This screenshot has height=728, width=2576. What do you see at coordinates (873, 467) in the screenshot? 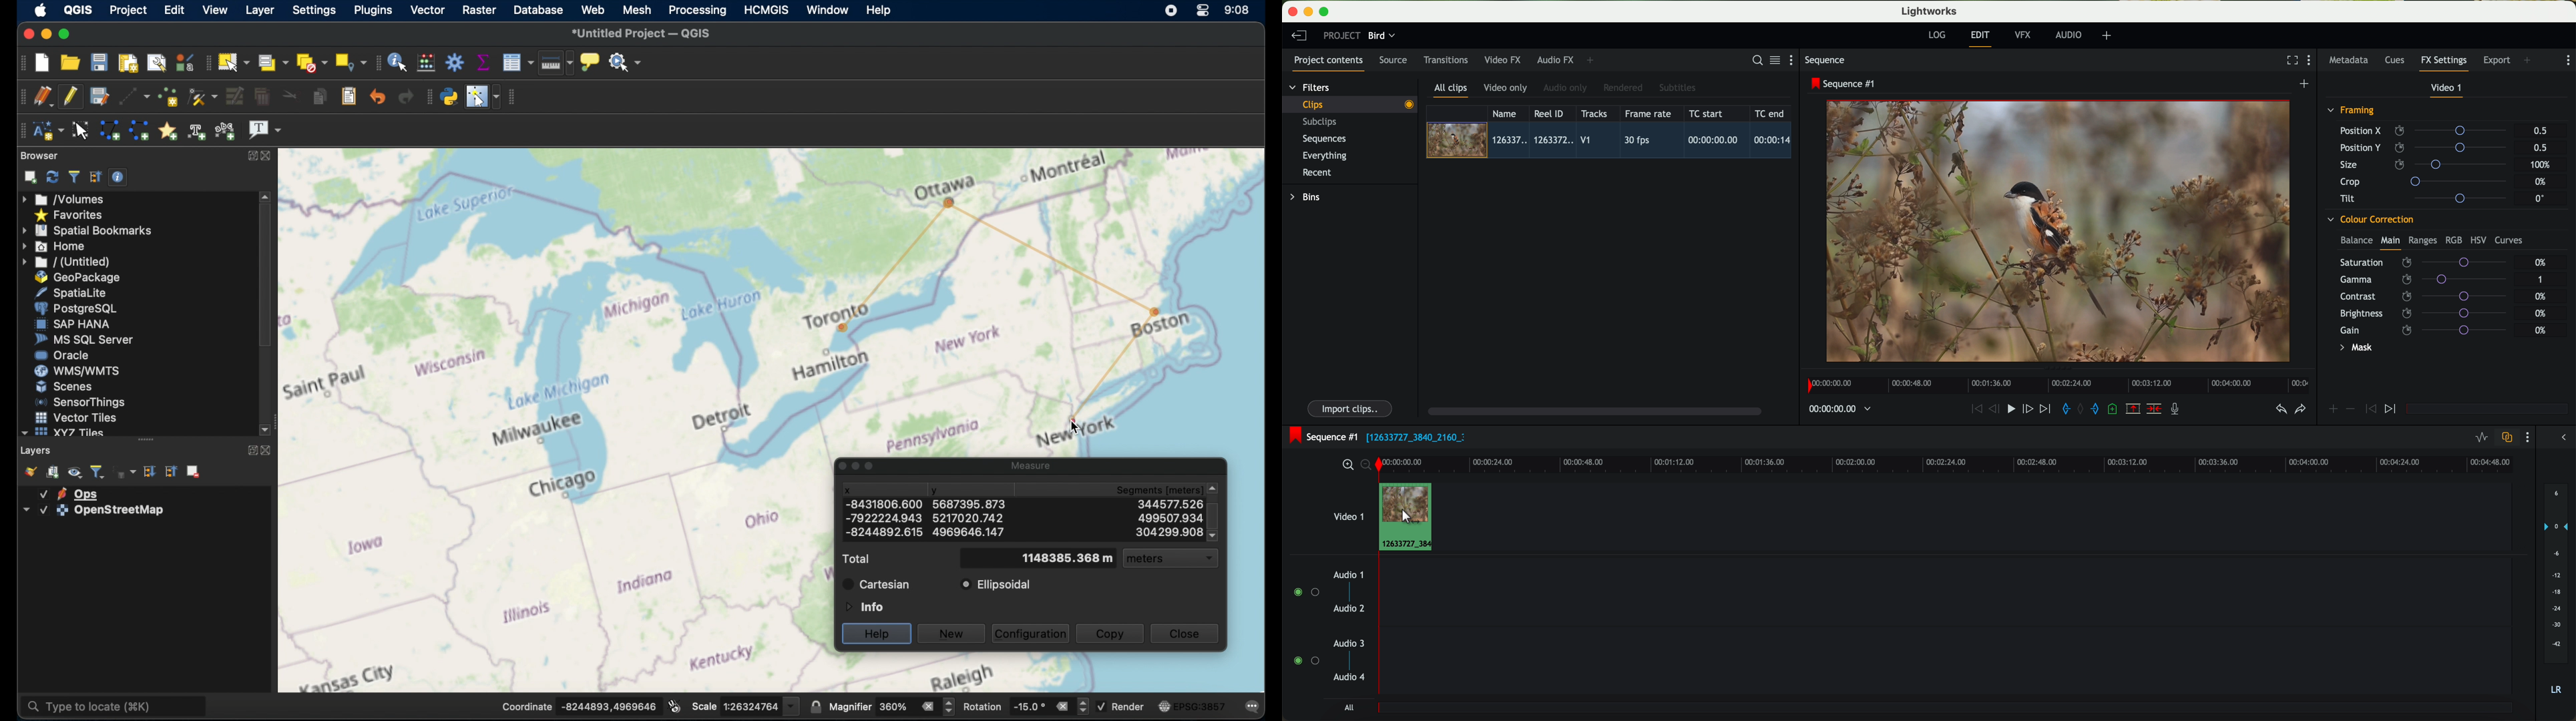
I see `maximize` at bounding box center [873, 467].